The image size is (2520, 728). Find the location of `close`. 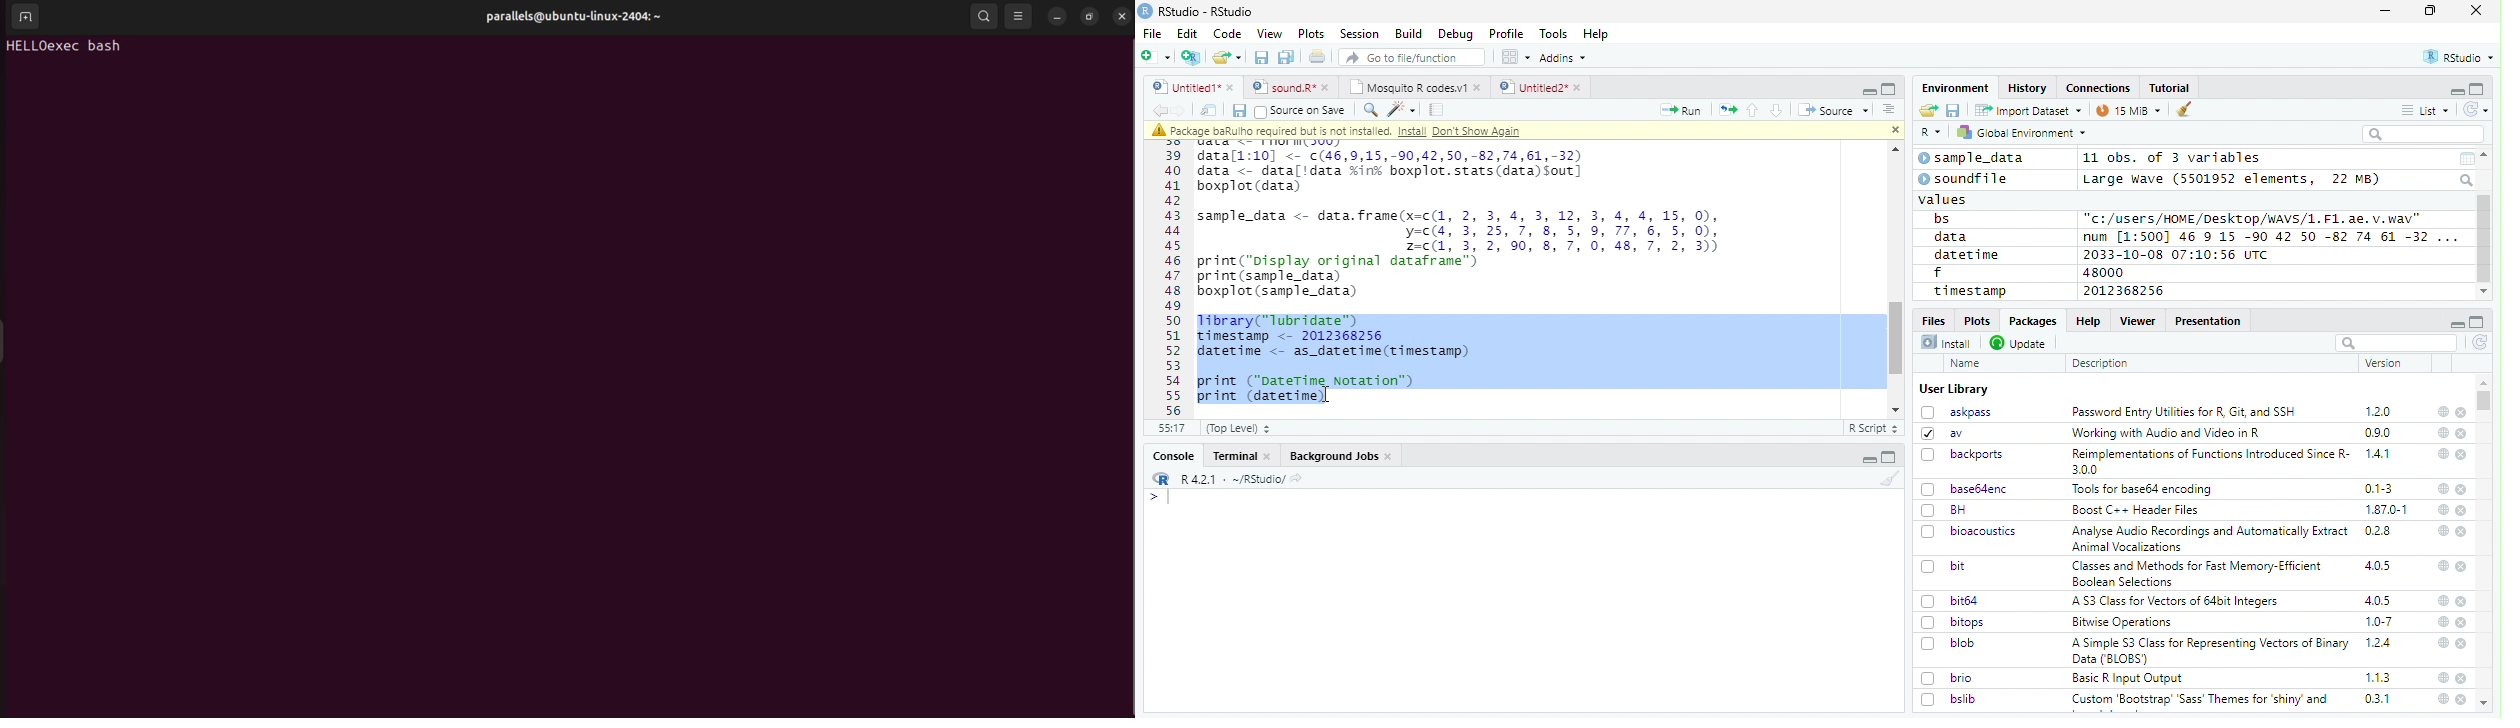

close is located at coordinates (2476, 9).